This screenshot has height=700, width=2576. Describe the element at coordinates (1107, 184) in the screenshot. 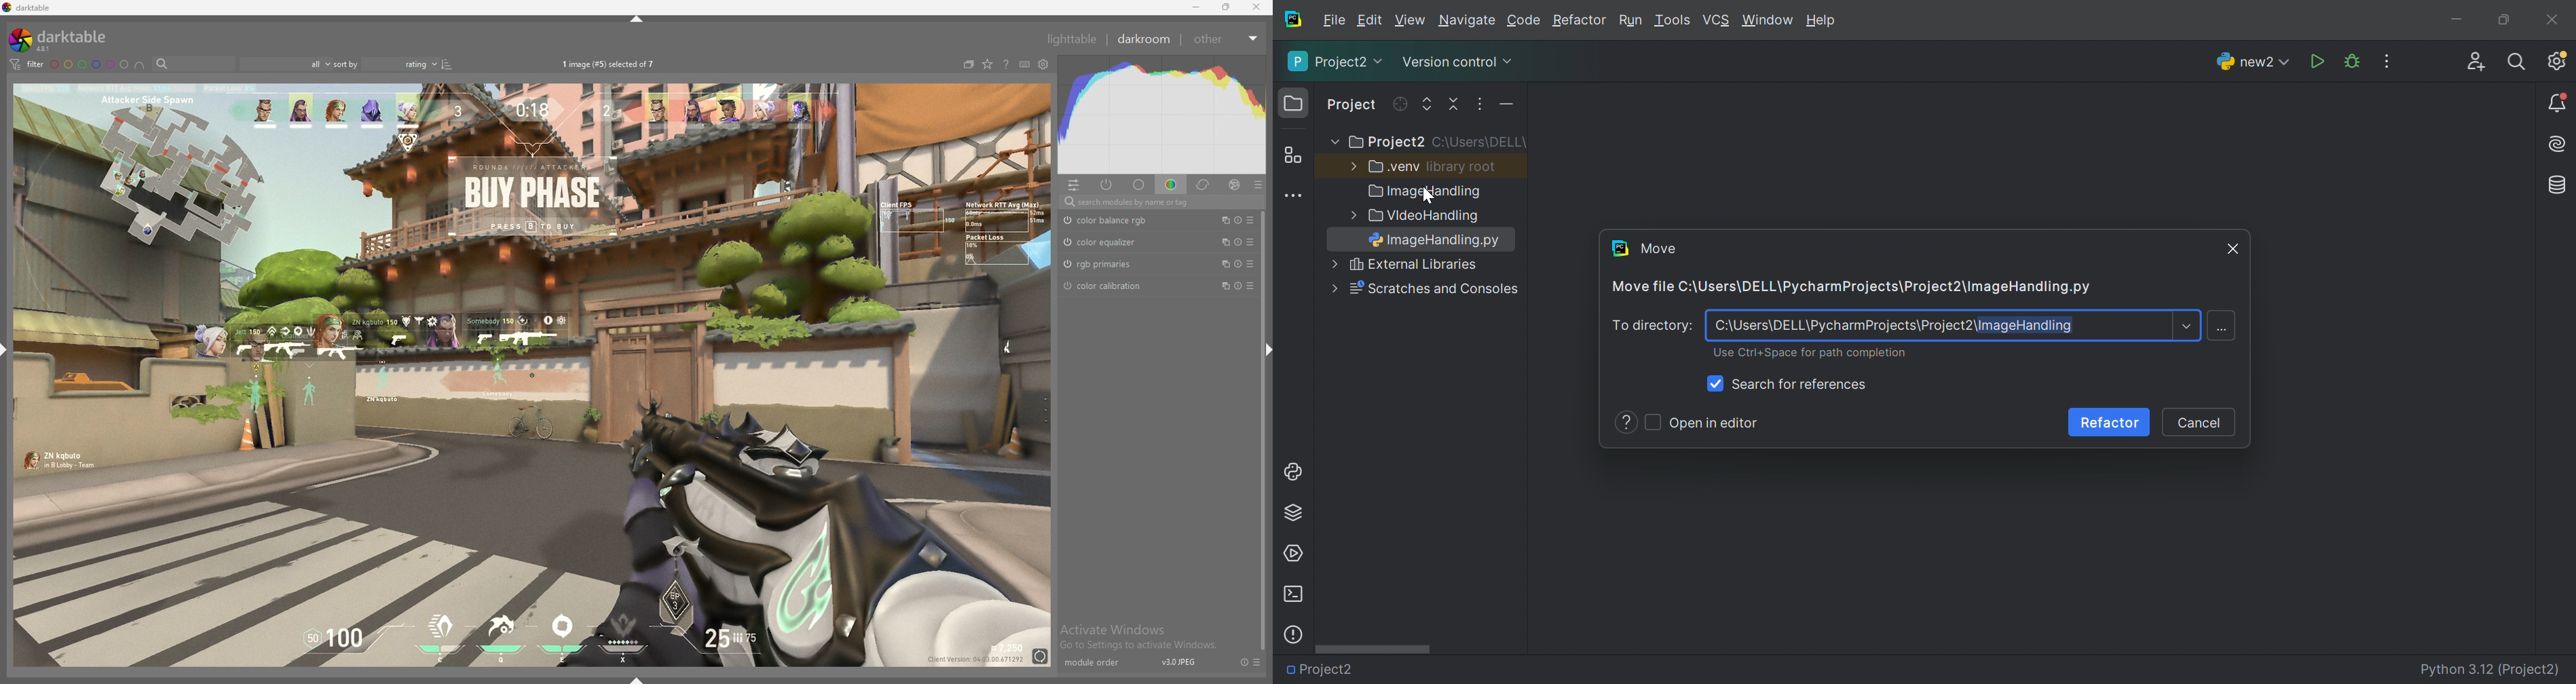

I see `active module` at that location.